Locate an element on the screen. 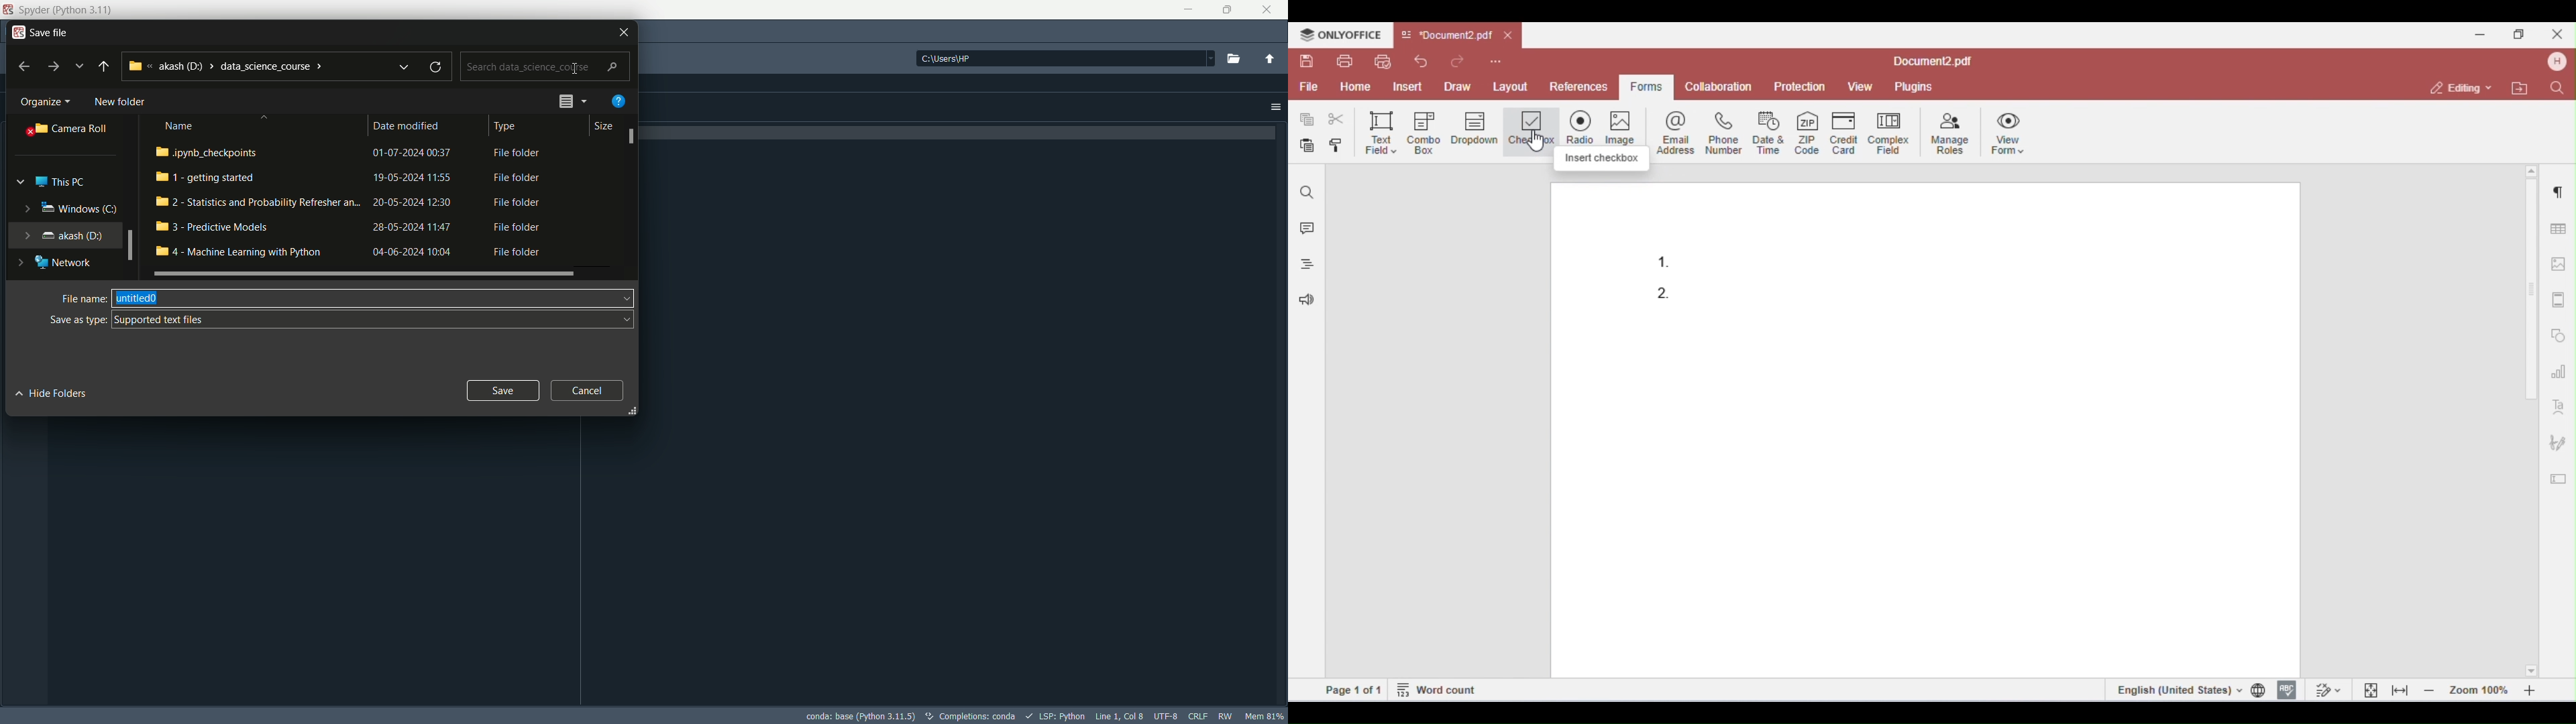 The image size is (2576, 728). Extend is located at coordinates (28, 209).